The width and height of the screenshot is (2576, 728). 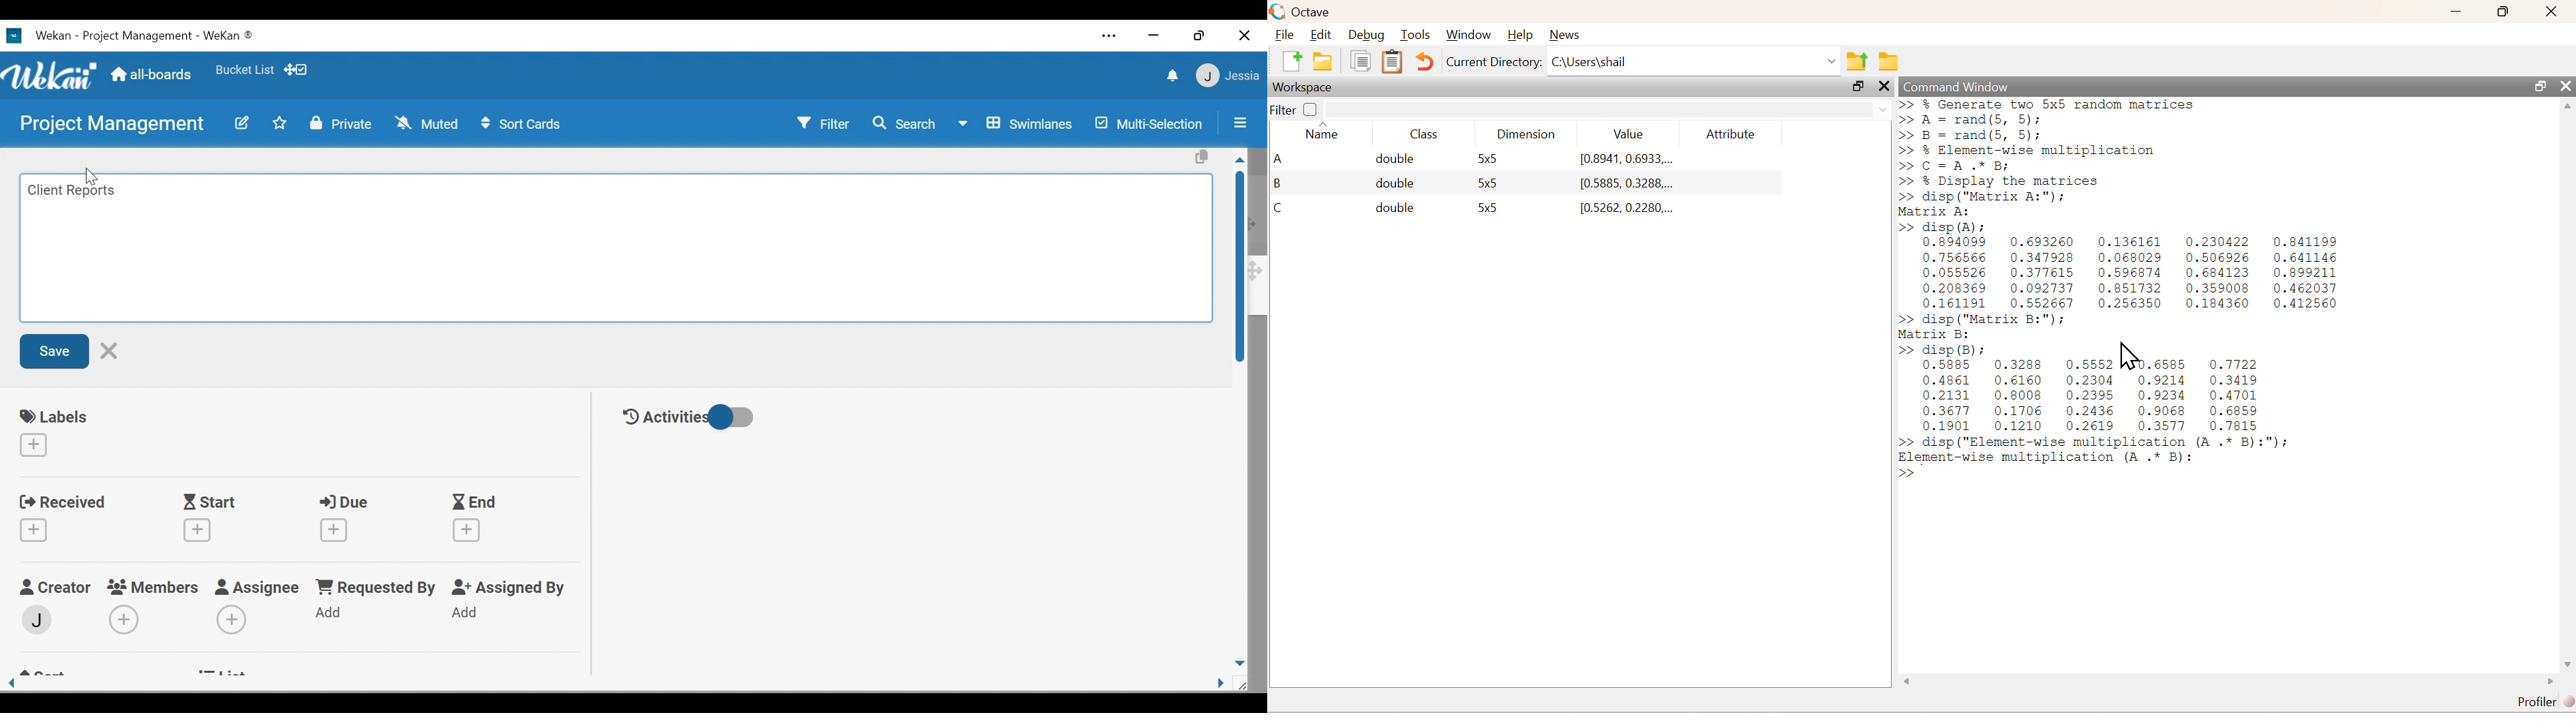 I want to click on Restore, so click(x=1198, y=36).